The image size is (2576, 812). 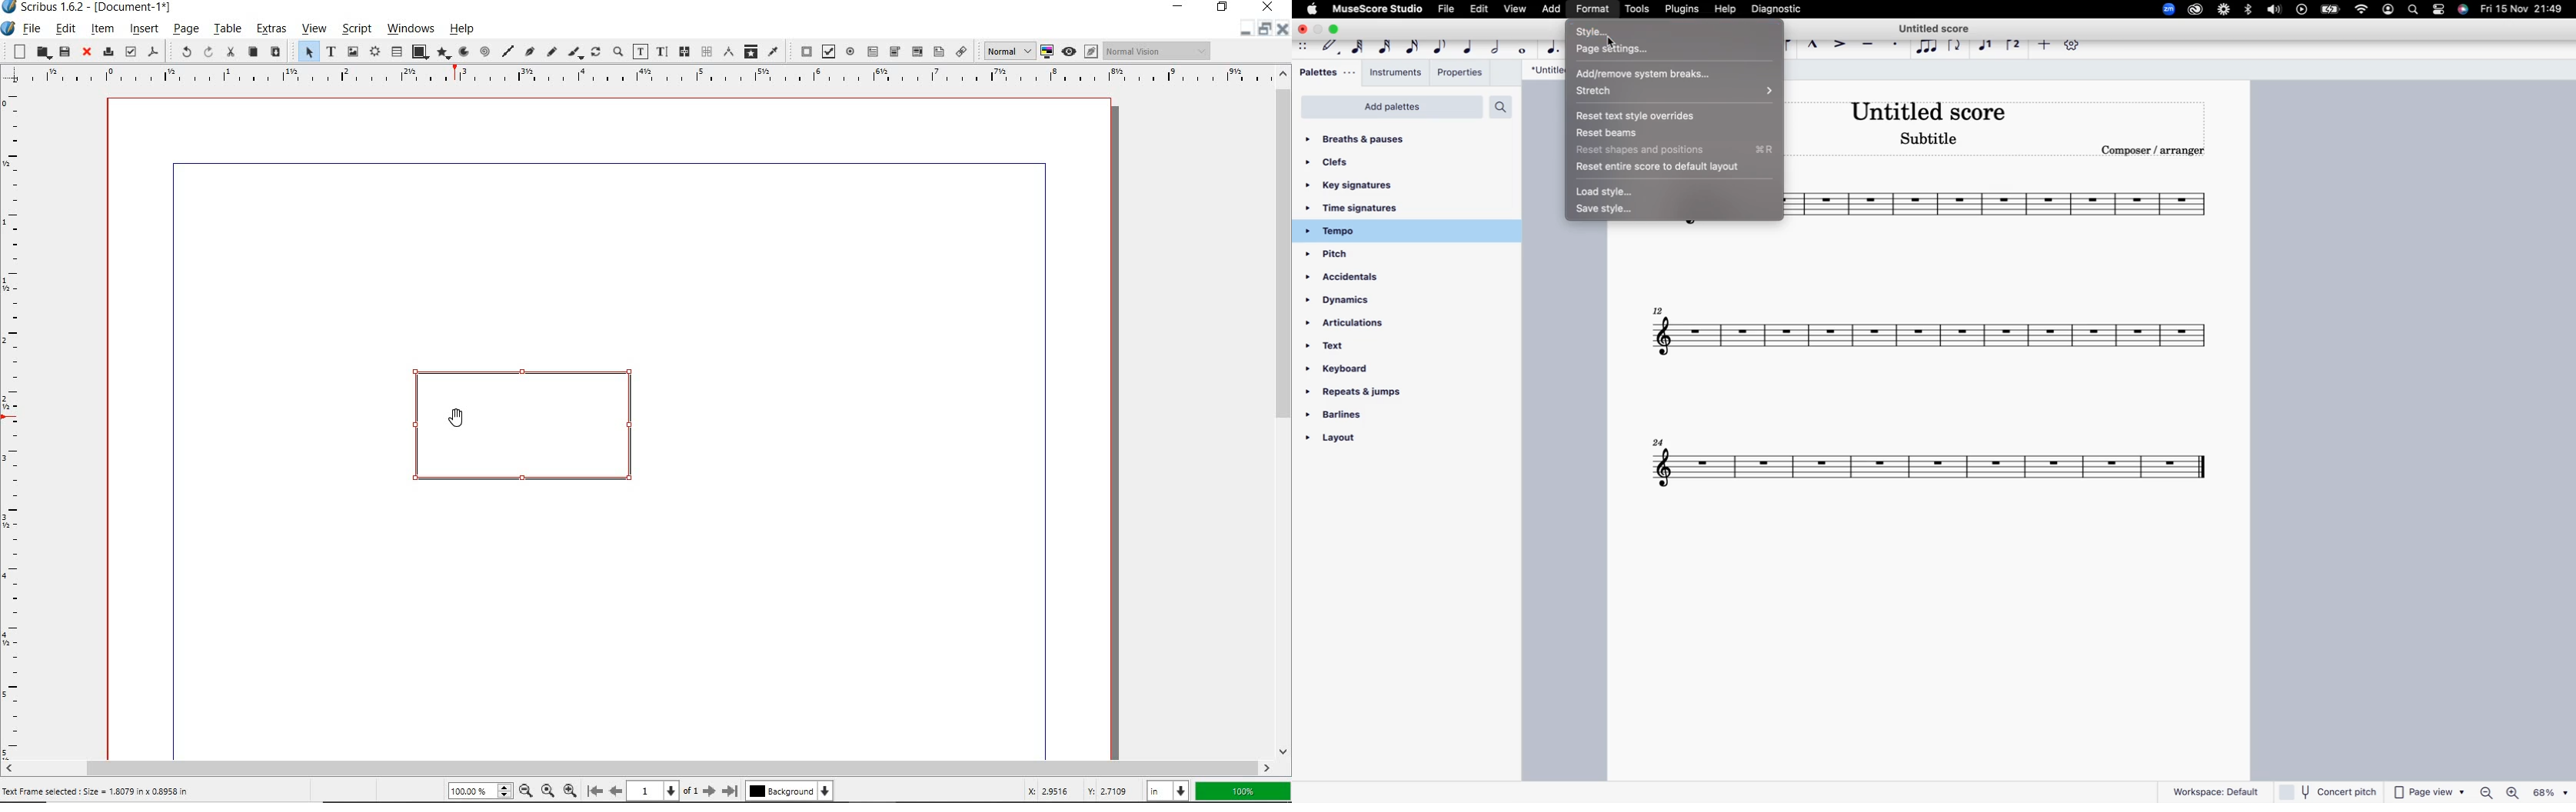 I want to click on Next Page, so click(x=711, y=791).